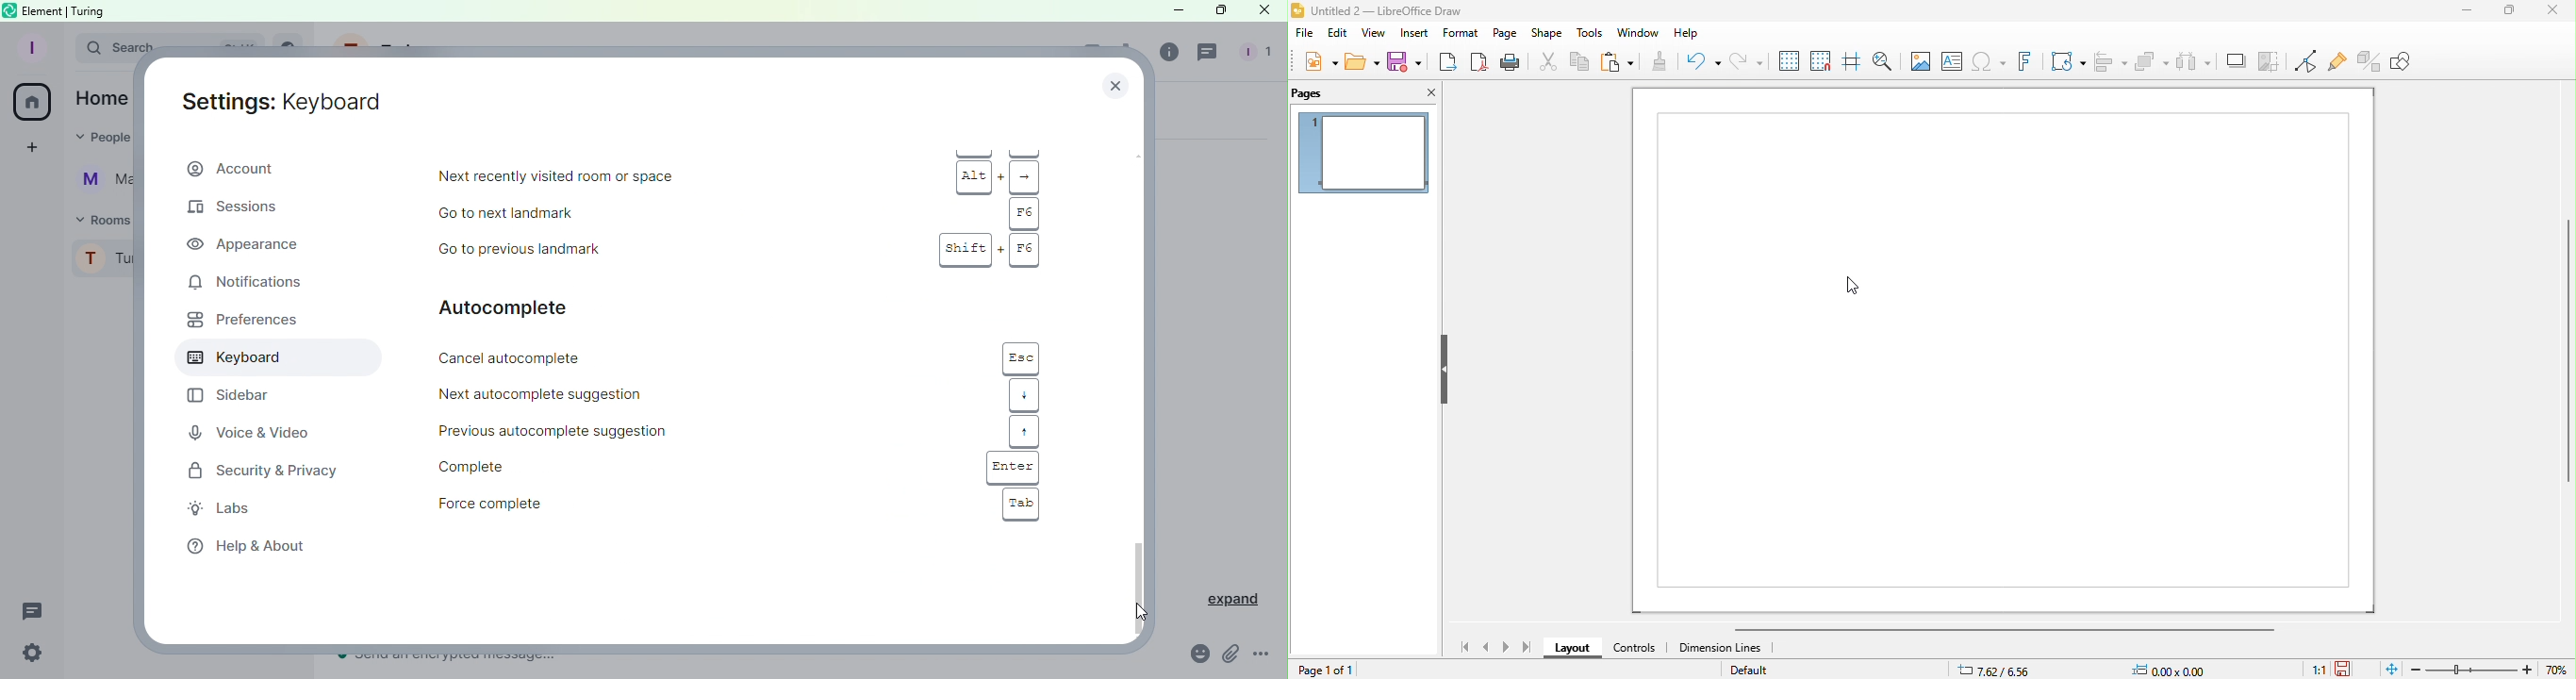 The width and height of the screenshot is (2576, 700). I want to click on insert , so click(1413, 33).